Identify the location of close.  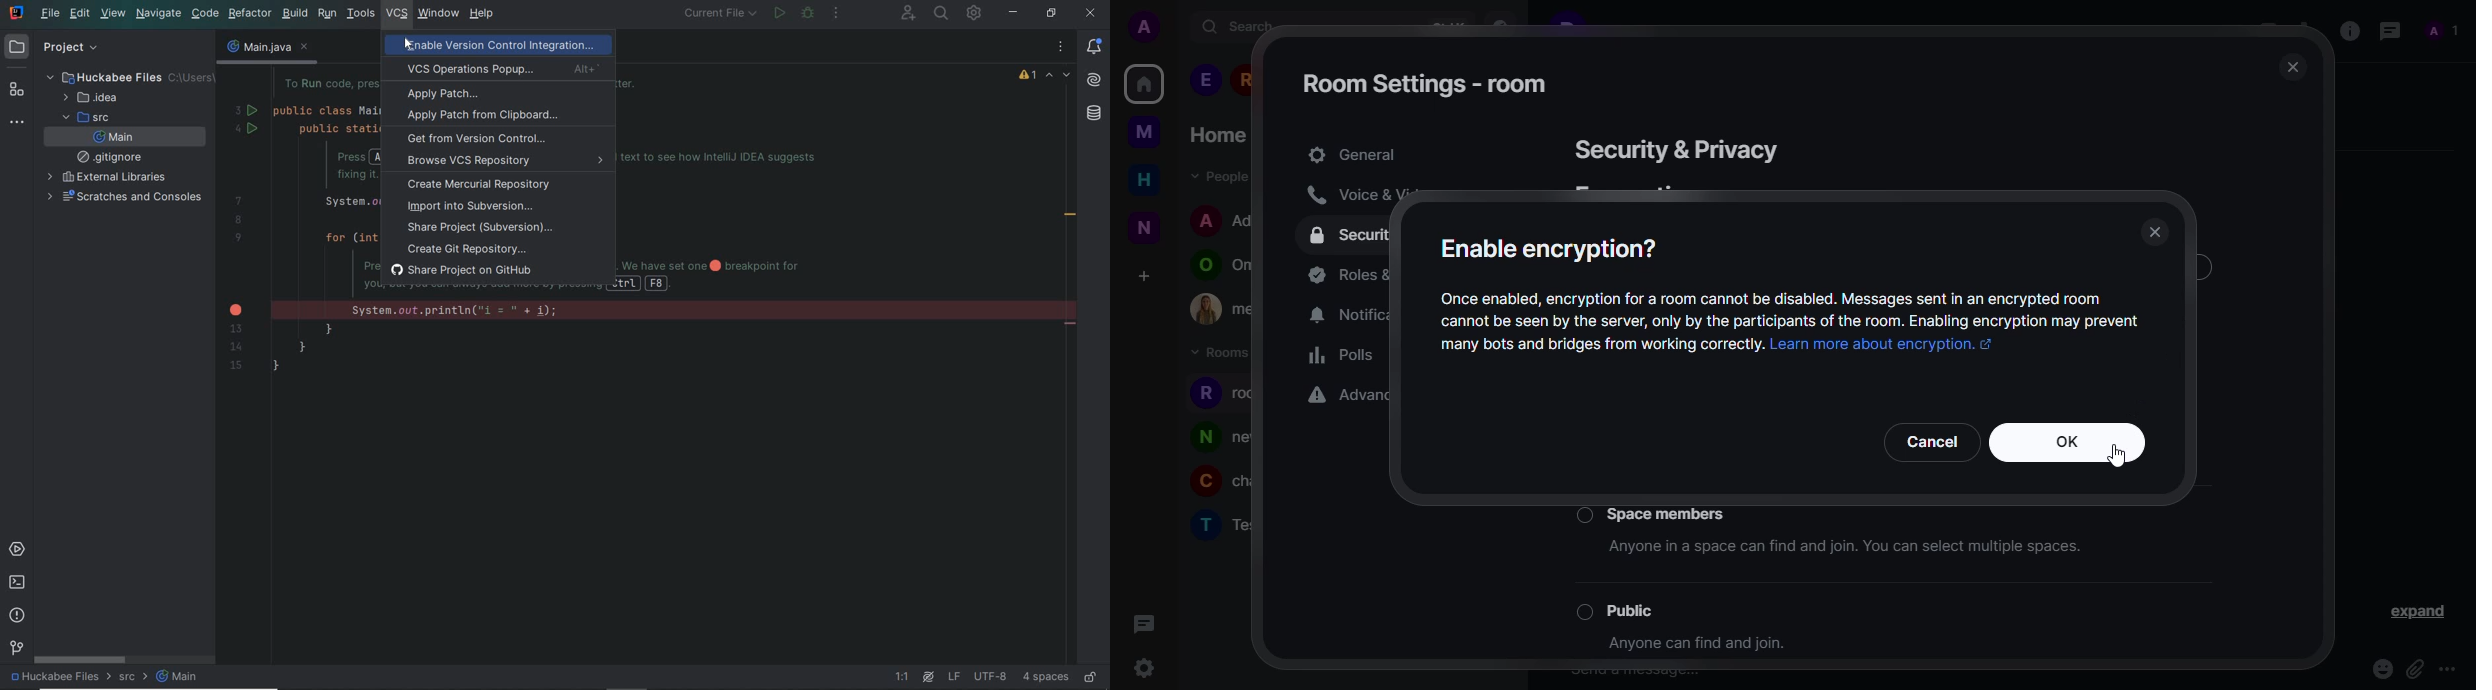
(2291, 67).